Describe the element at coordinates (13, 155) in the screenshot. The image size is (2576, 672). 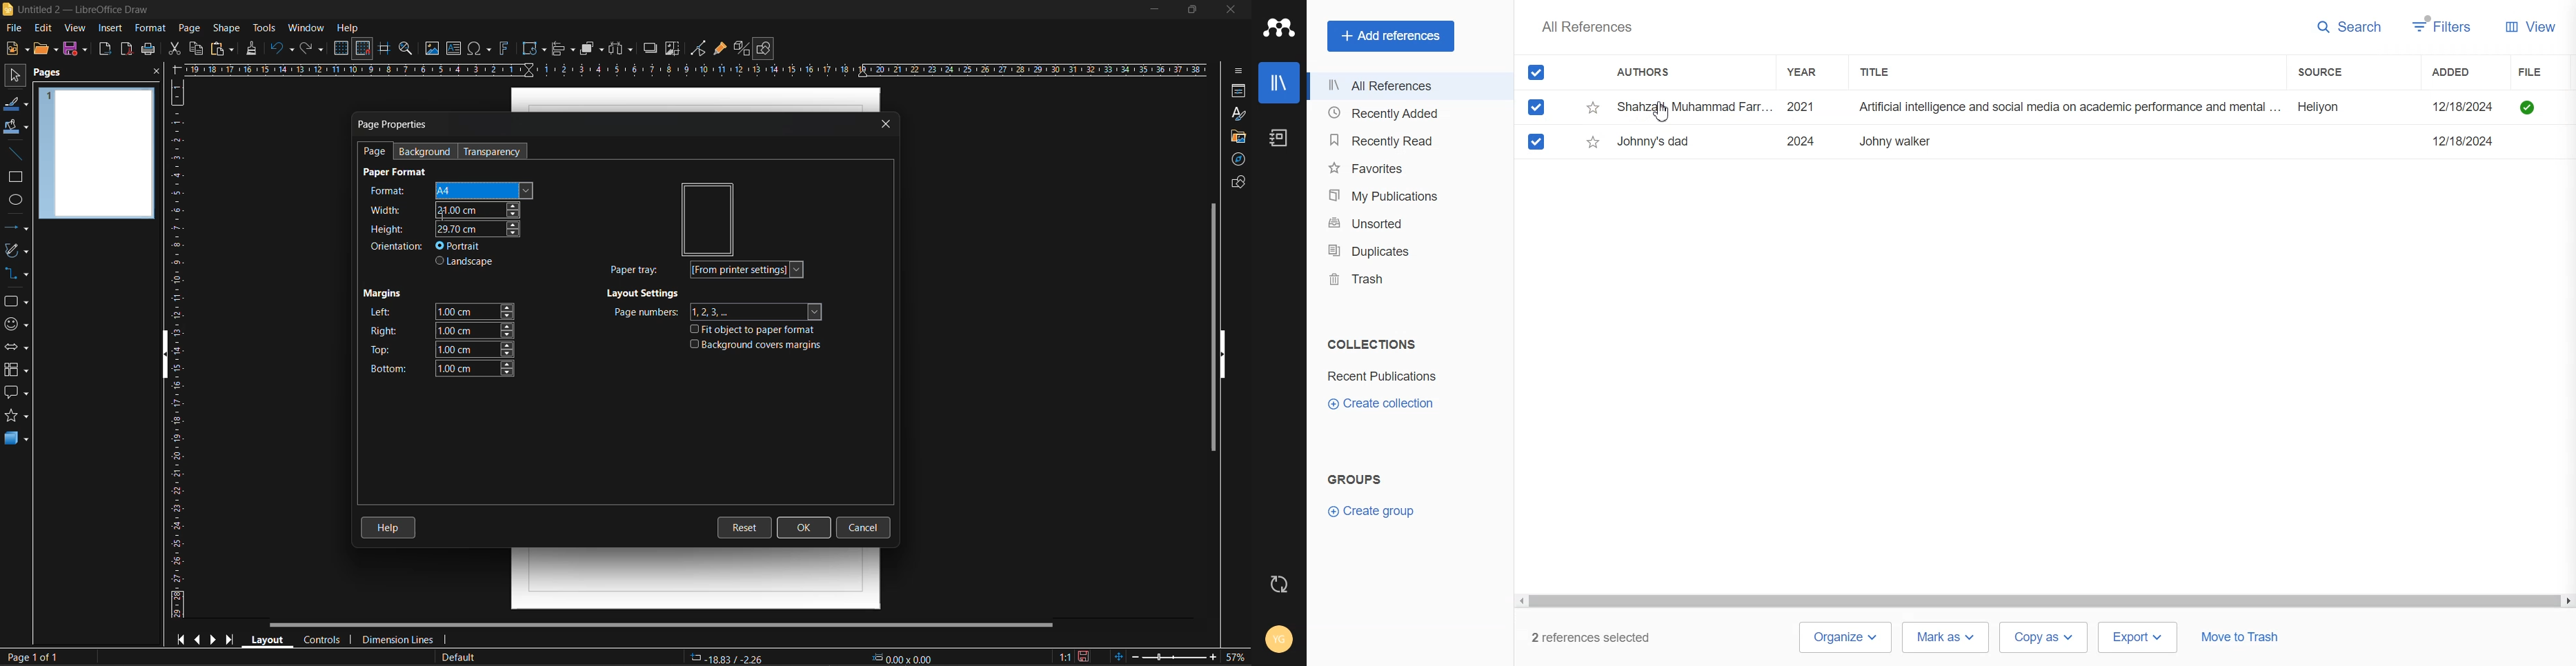
I see `insert line` at that location.